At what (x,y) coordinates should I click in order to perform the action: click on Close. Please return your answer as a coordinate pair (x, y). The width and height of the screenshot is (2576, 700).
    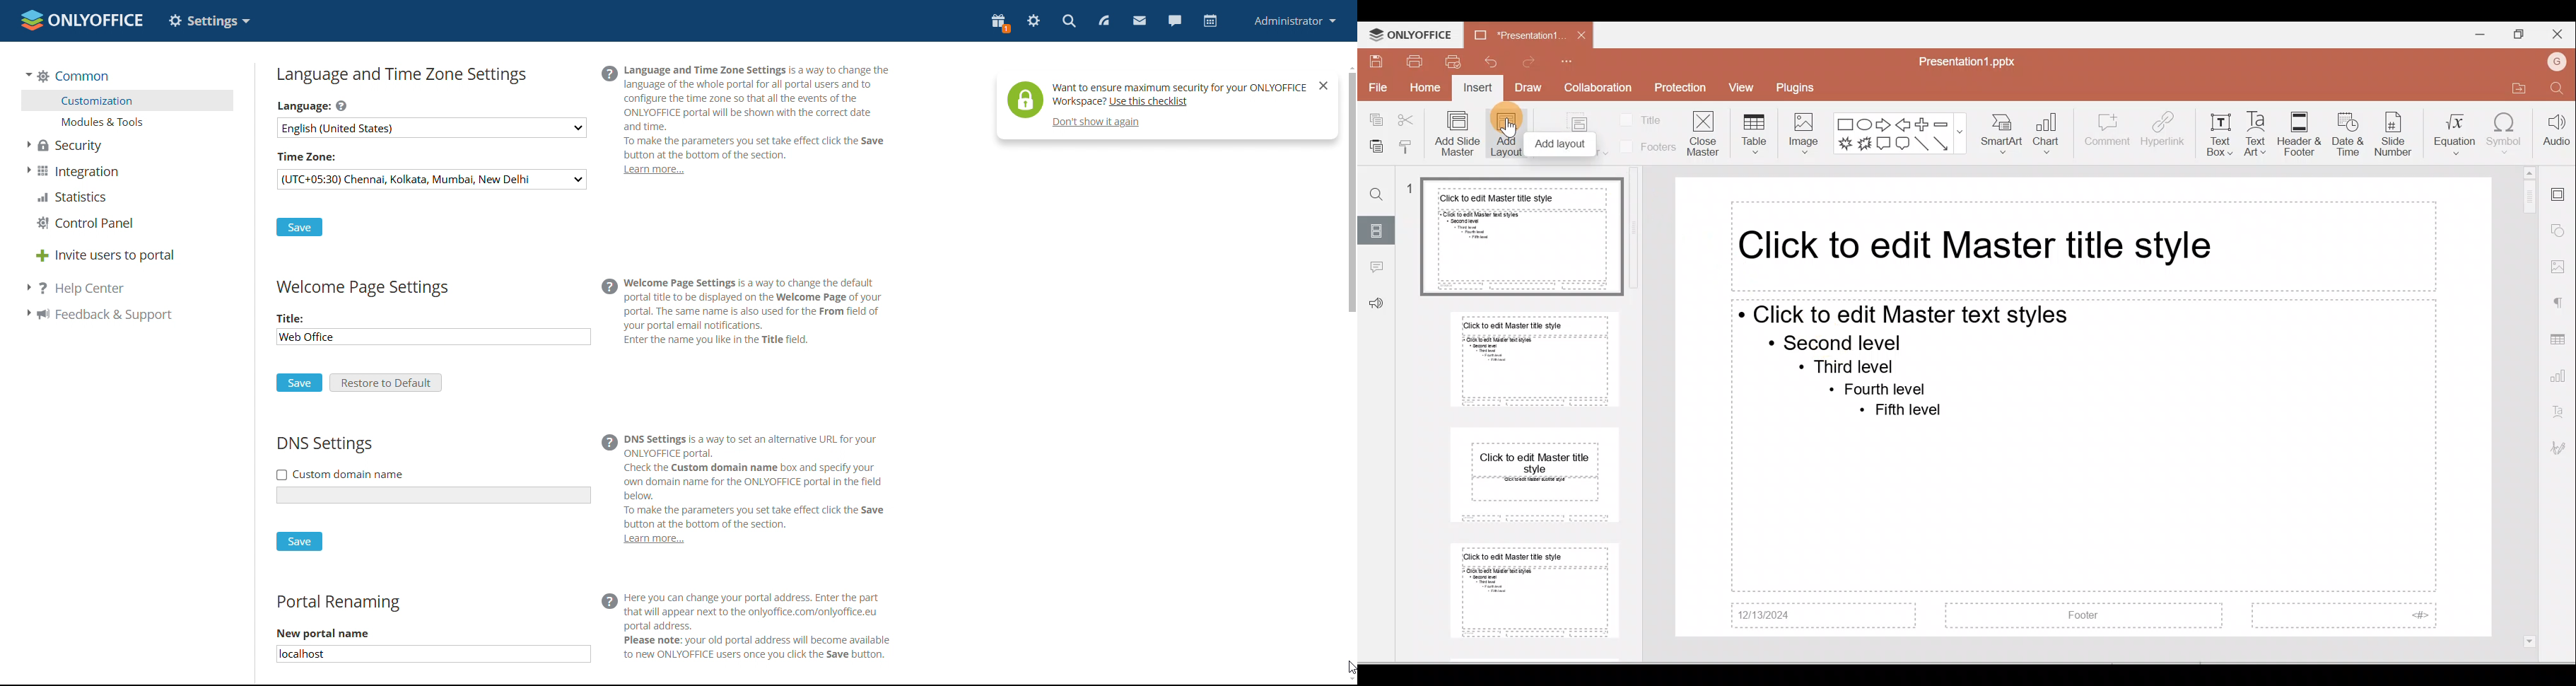
    Looking at the image, I should click on (2560, 35).